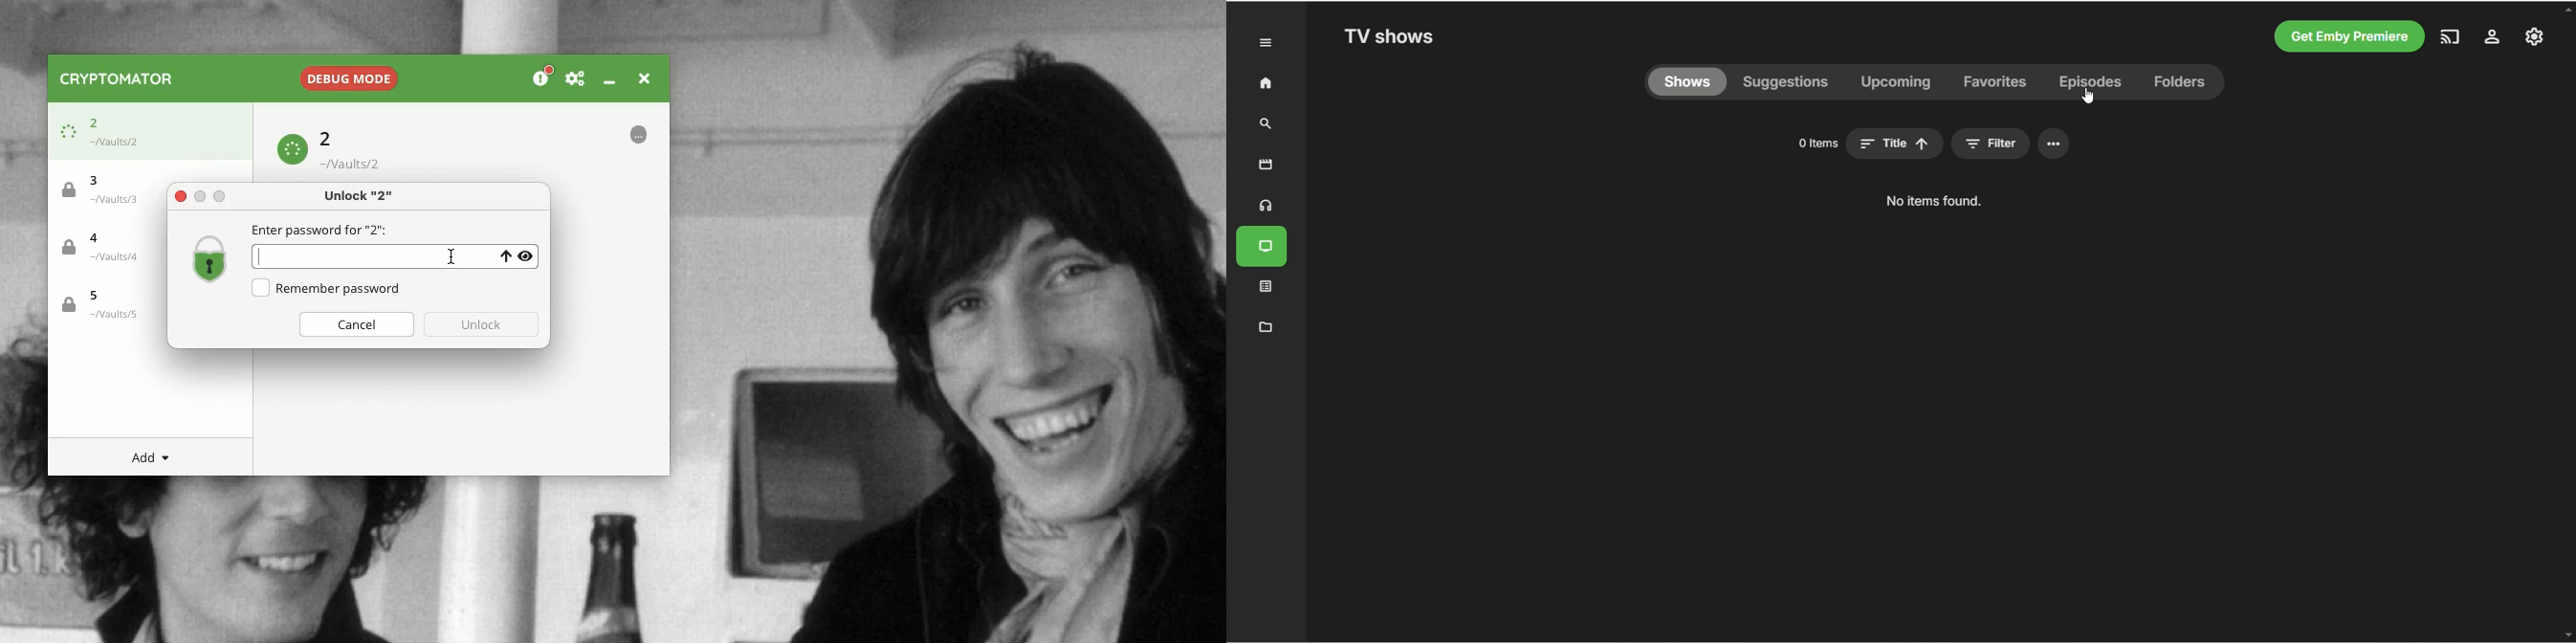  Describe the element at coordinates (107, 250) in the screenshot. I see `Vault 4` at that location.